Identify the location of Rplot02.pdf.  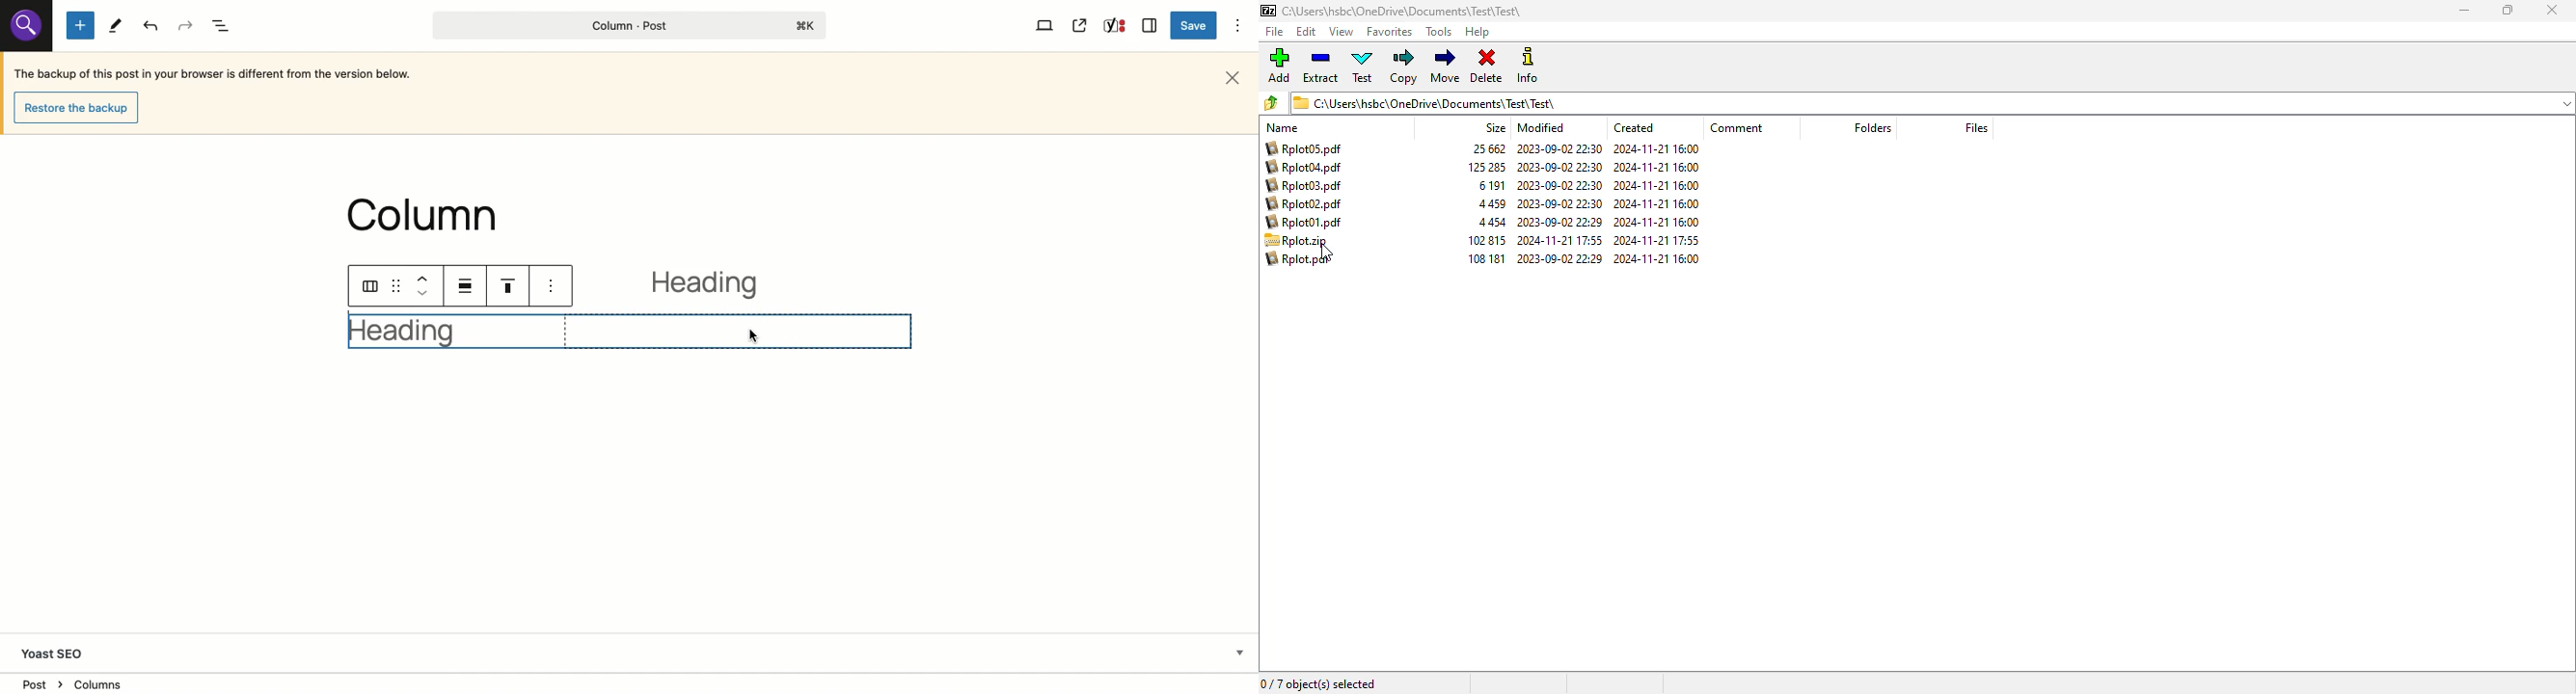
(1312, 204).